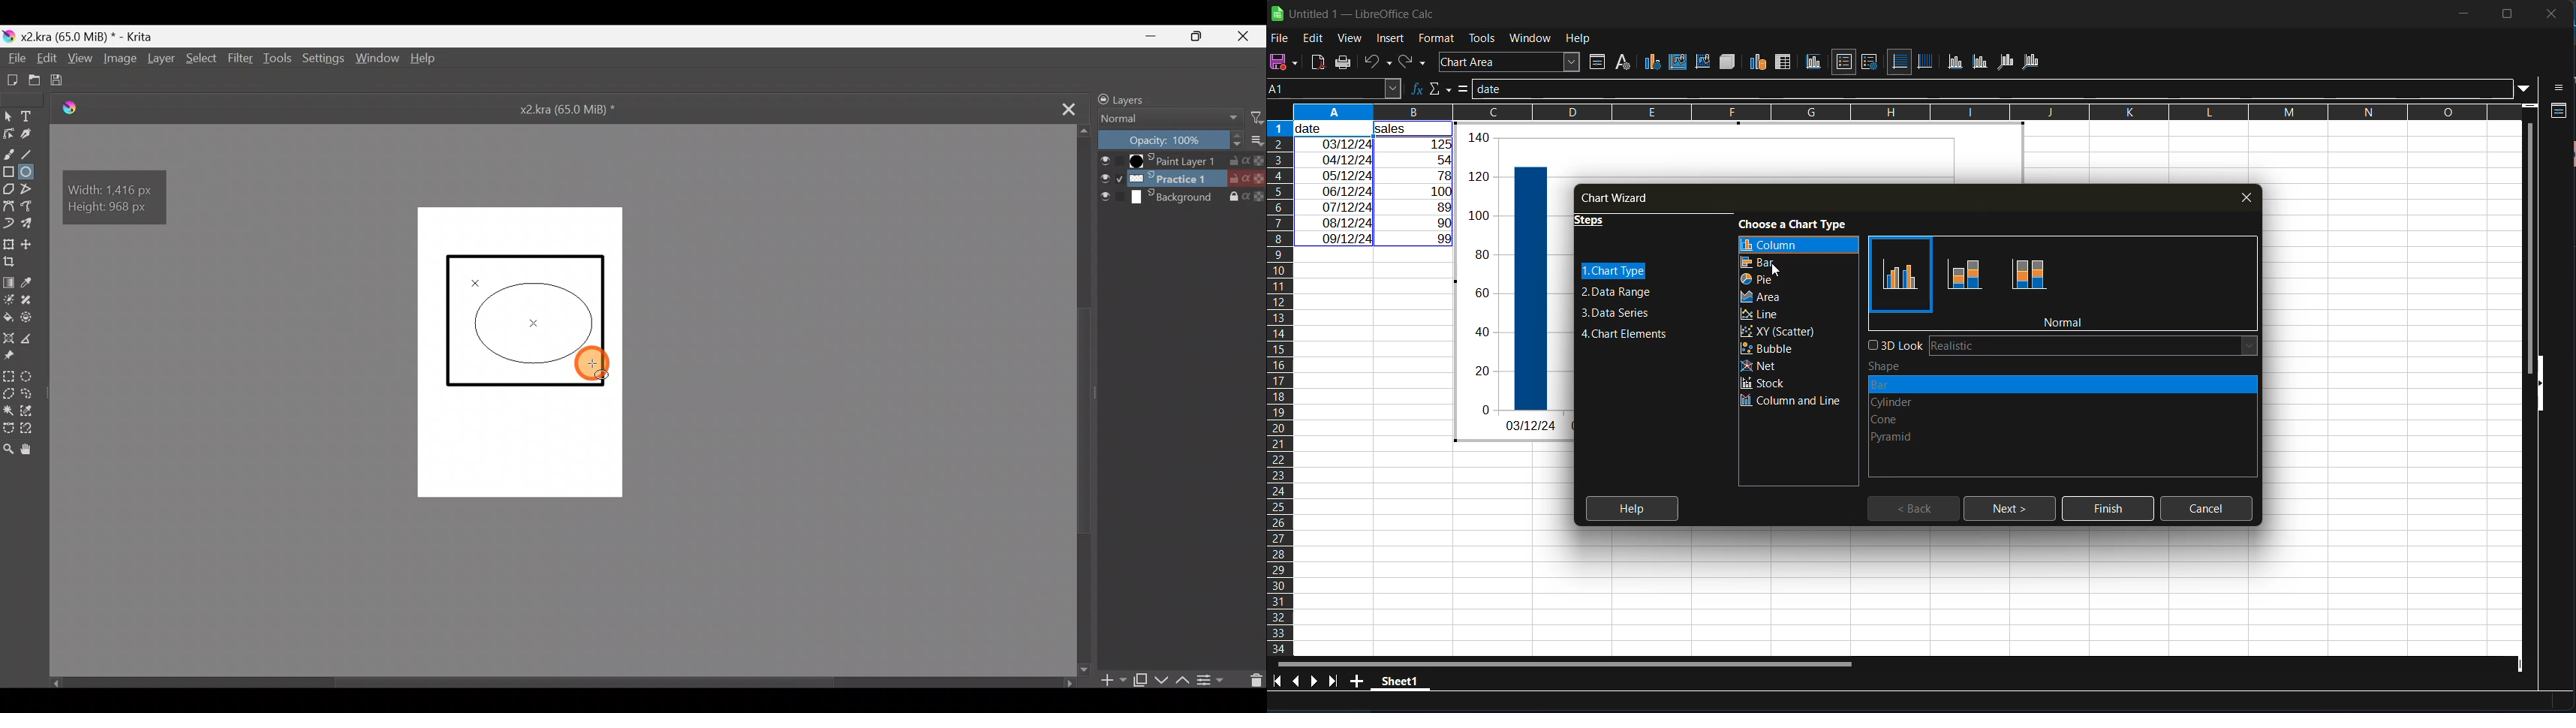 The width and height of the screenshot is (2576, 728). What do you see at coordinates (2503, 13) in the screenshot?
I see `maximize` at bounding box center [2503, 13].